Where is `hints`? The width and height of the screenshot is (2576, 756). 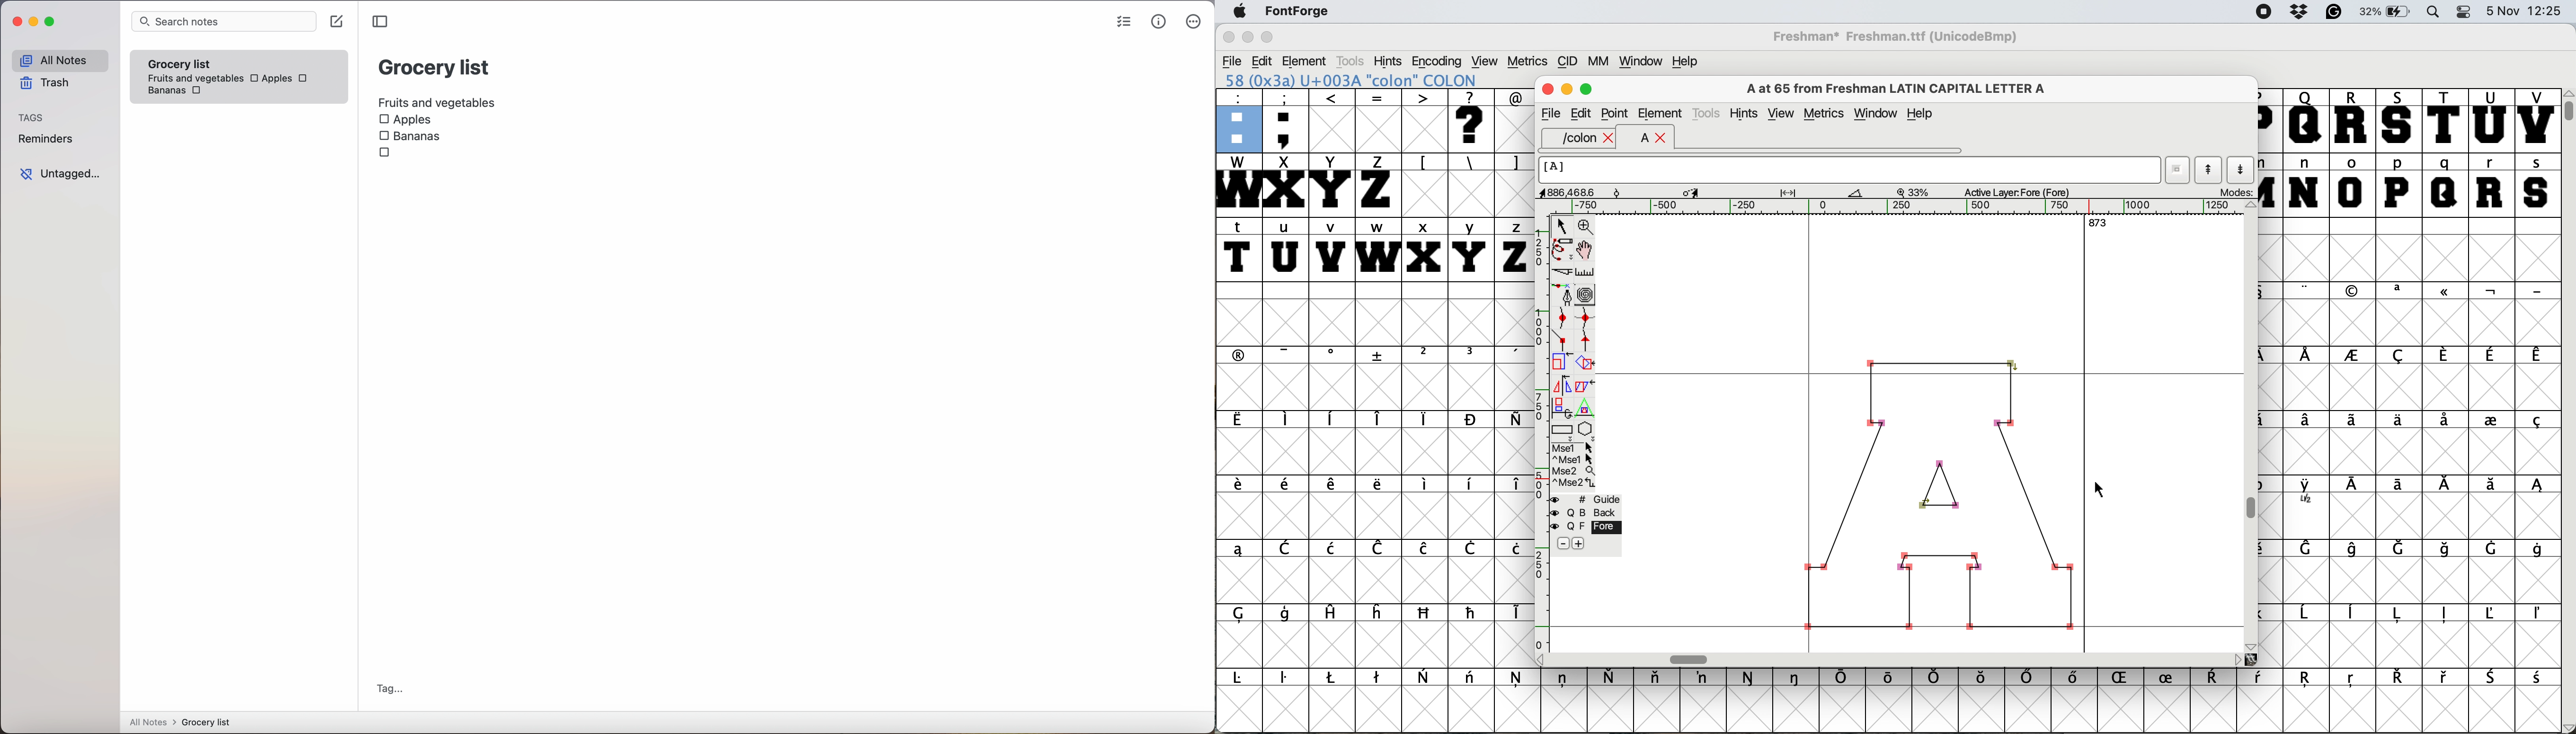 hints is located at coordinates (1390, 61).